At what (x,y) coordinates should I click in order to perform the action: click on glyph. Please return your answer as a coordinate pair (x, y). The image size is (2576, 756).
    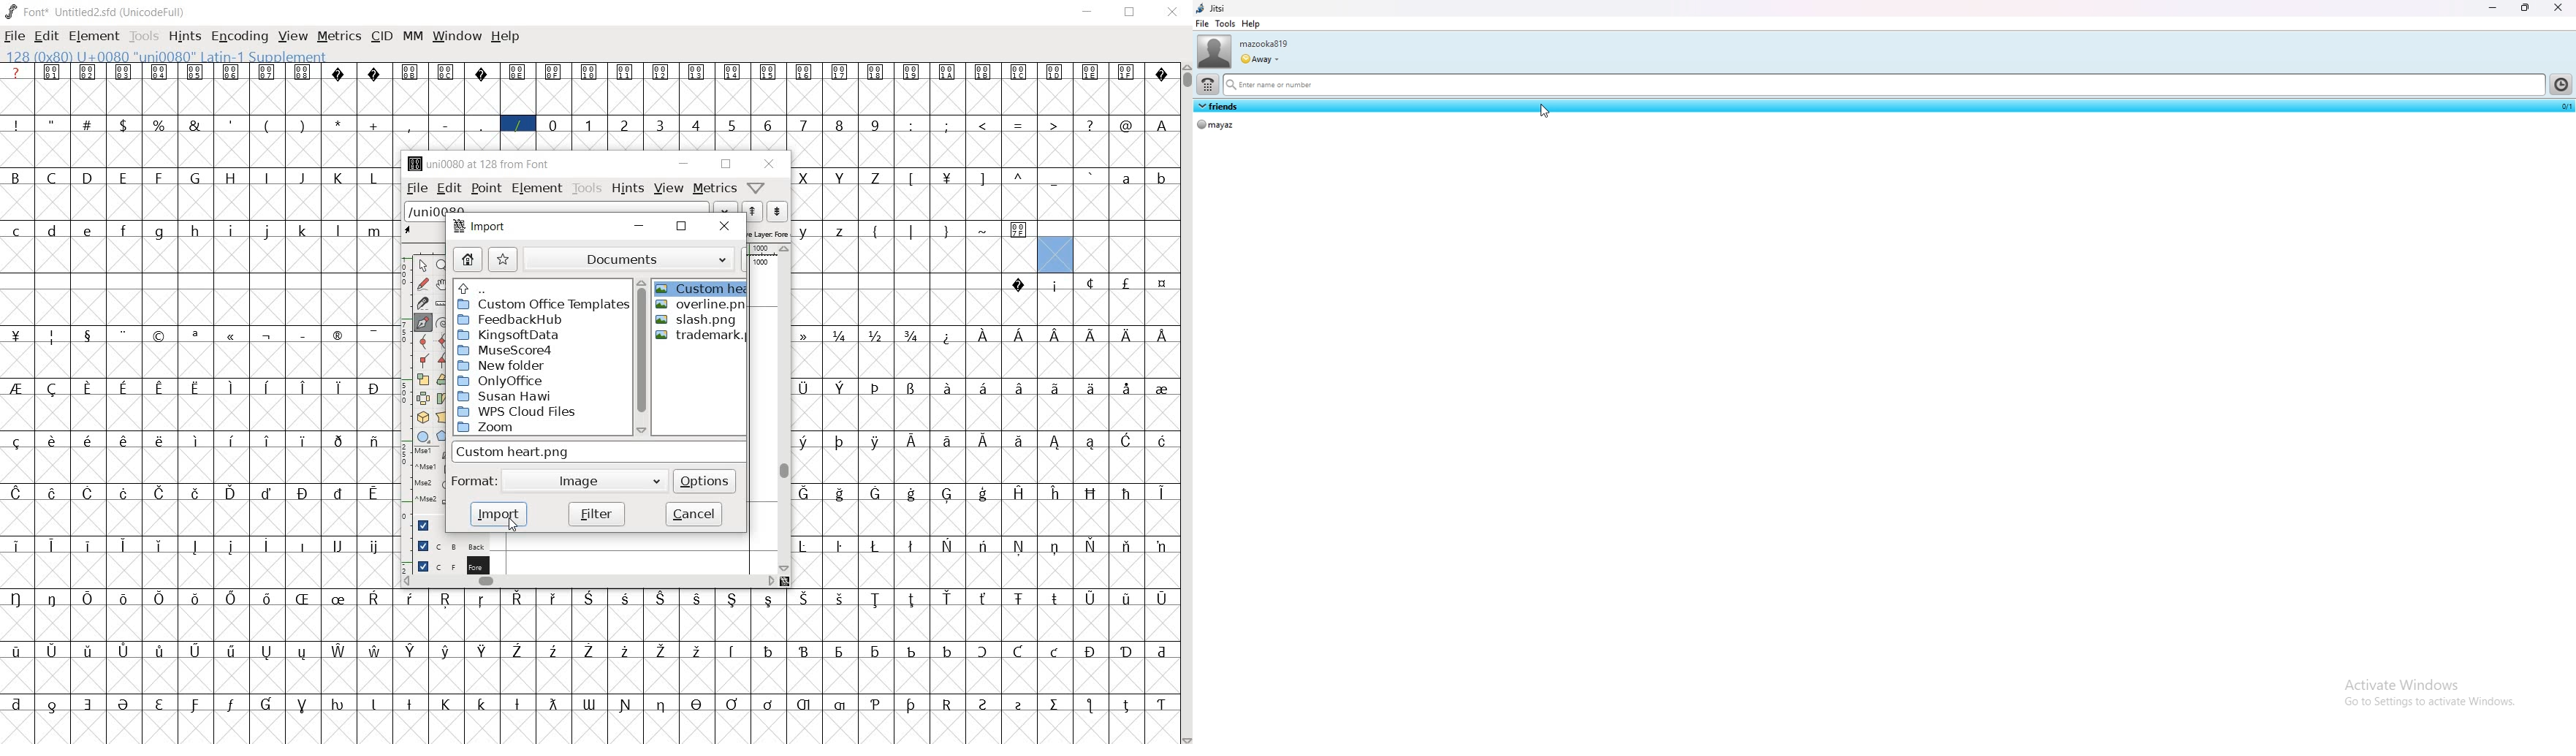
    Looking at the image, I should click on (1053, 124).